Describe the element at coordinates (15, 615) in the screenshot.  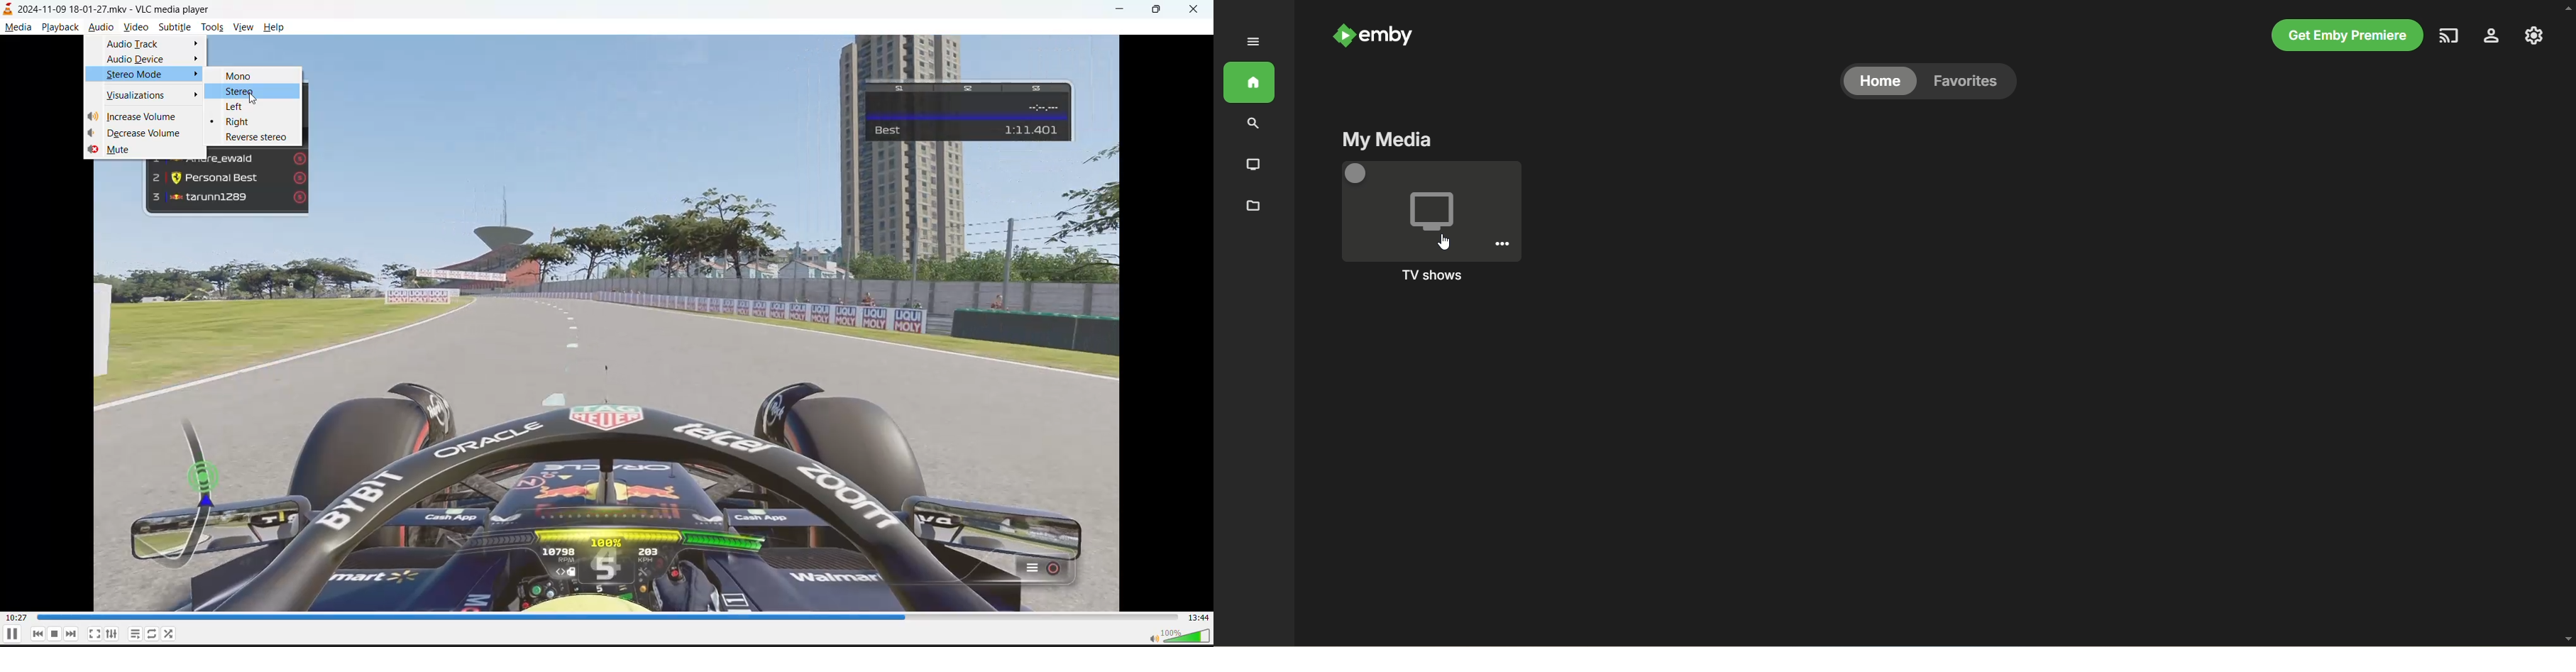
I see `00:27` at that location.